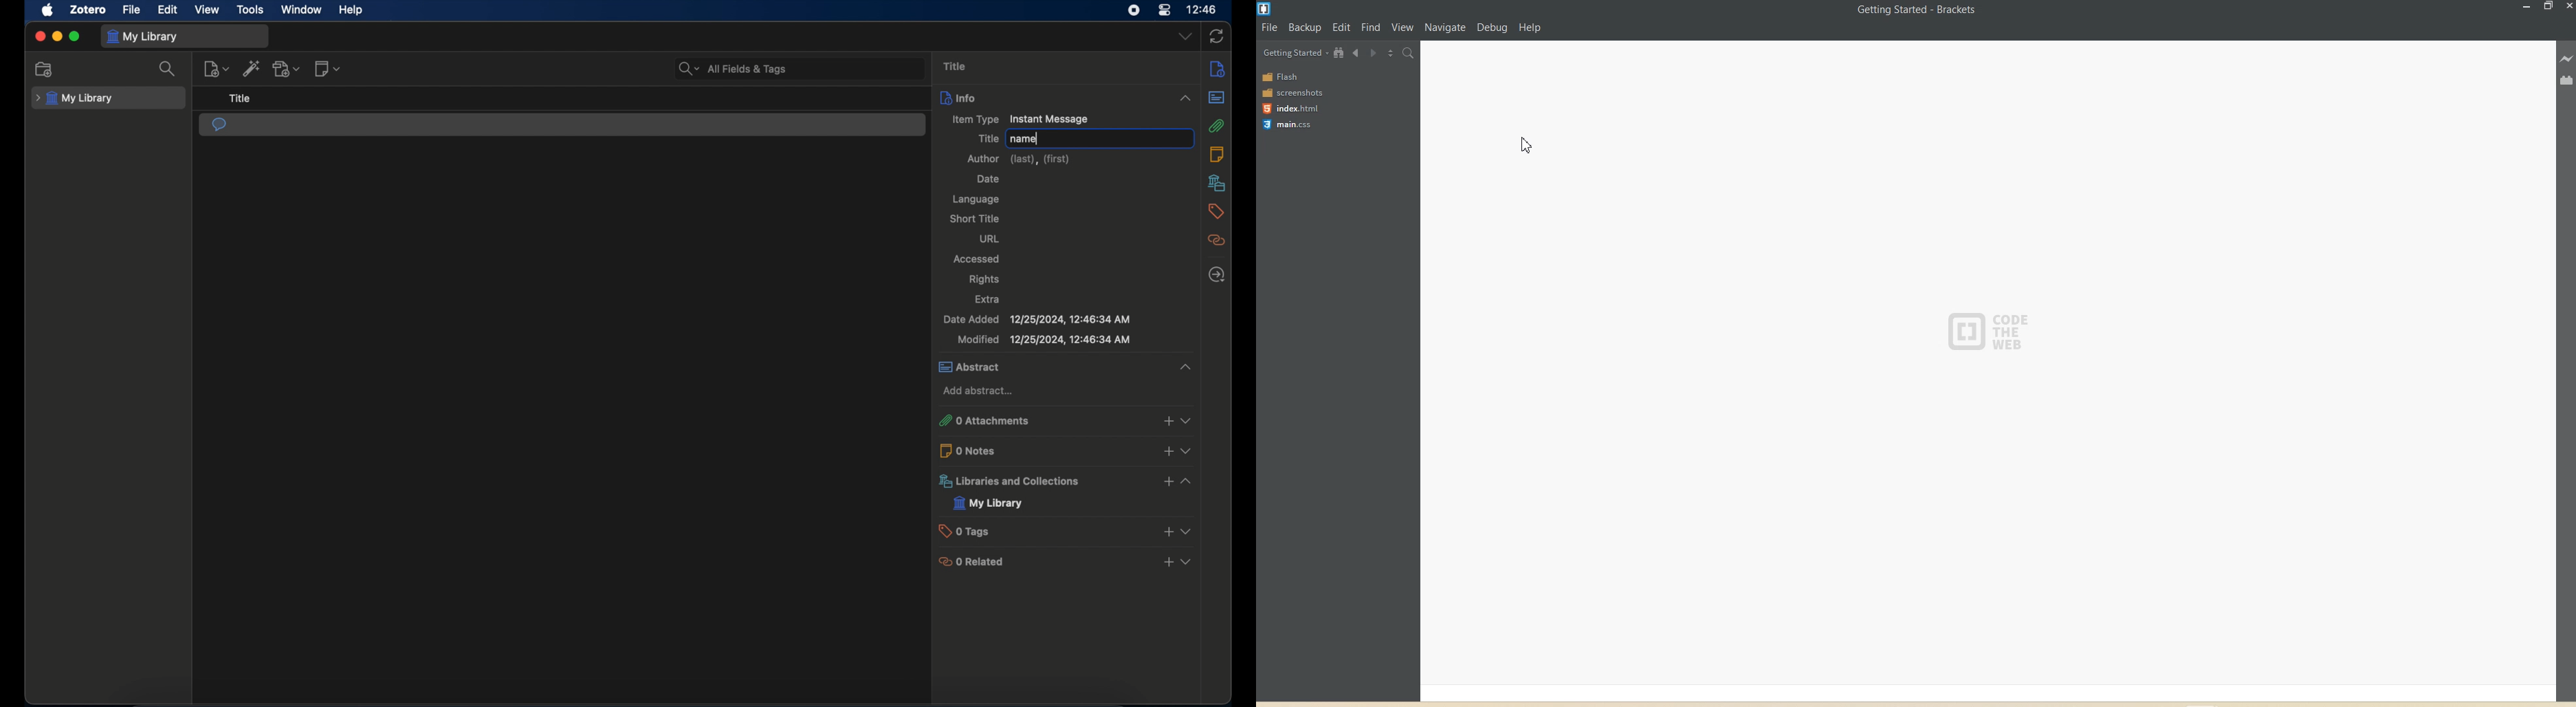 The height and width of the screenshot is (728, 2576). What do you see at coordinates (977, 200) in the screenshot?
I see `language` at bounding box center [977, 200].